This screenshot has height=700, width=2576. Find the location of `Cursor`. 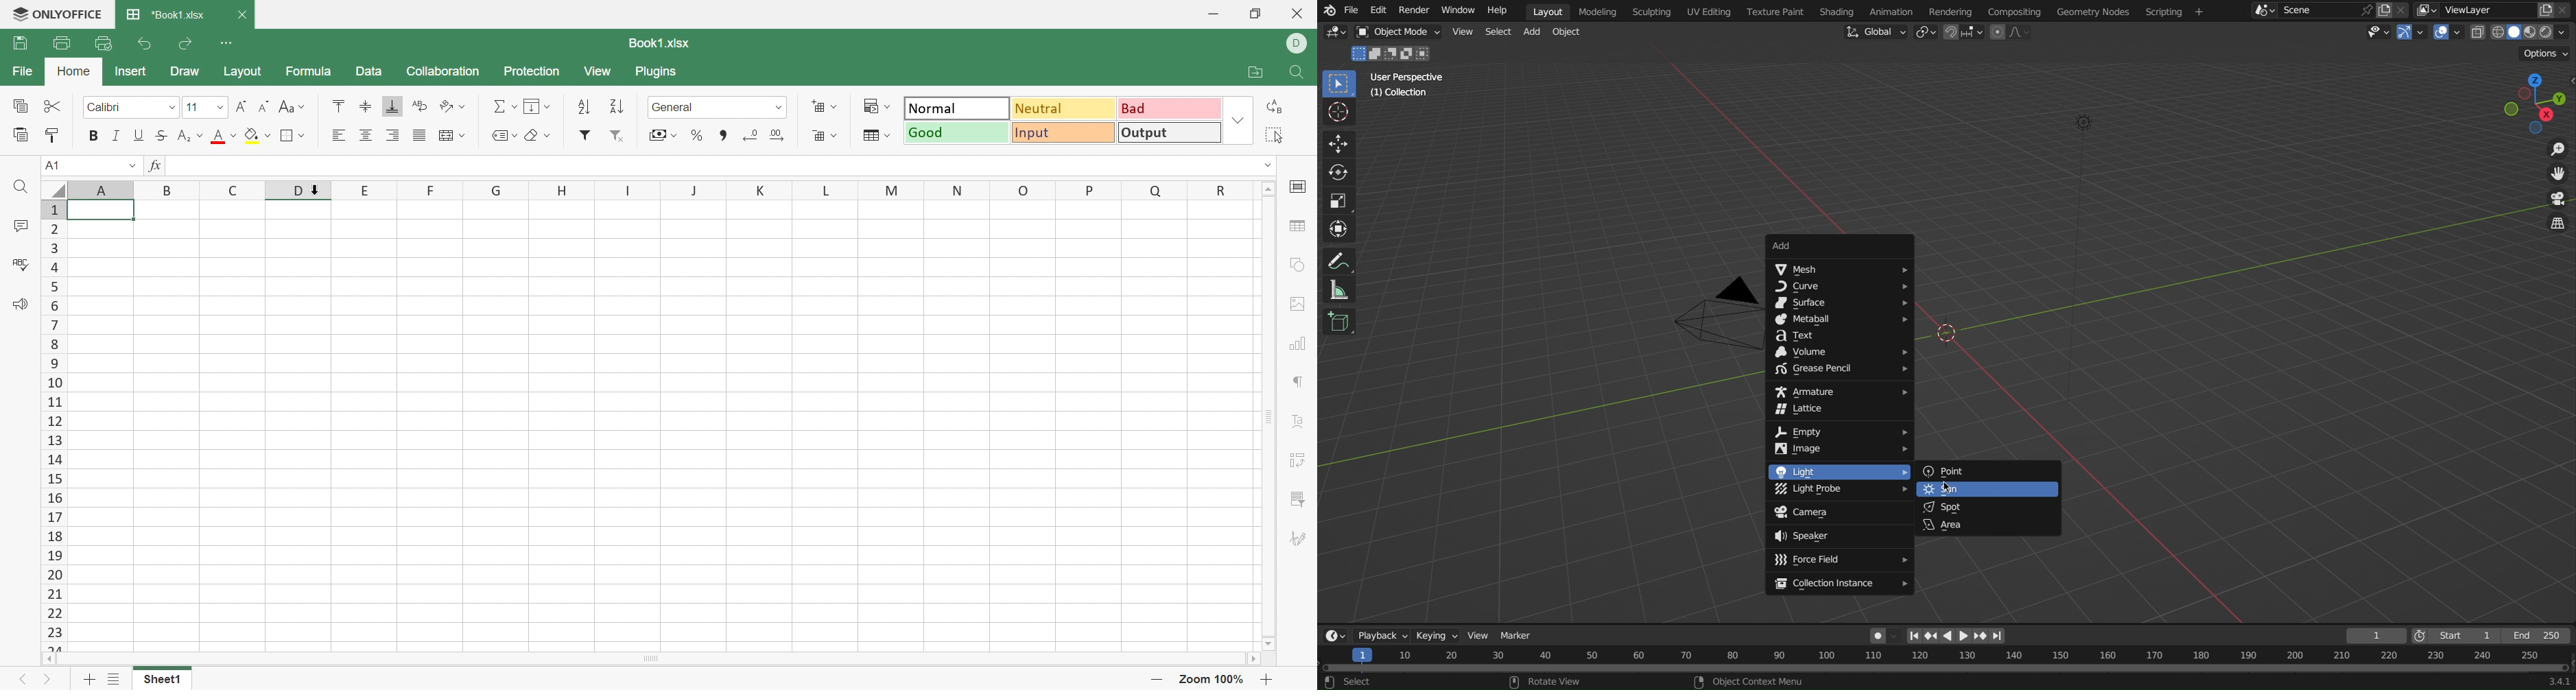

Cursor is located at coordinates (1949, 488).